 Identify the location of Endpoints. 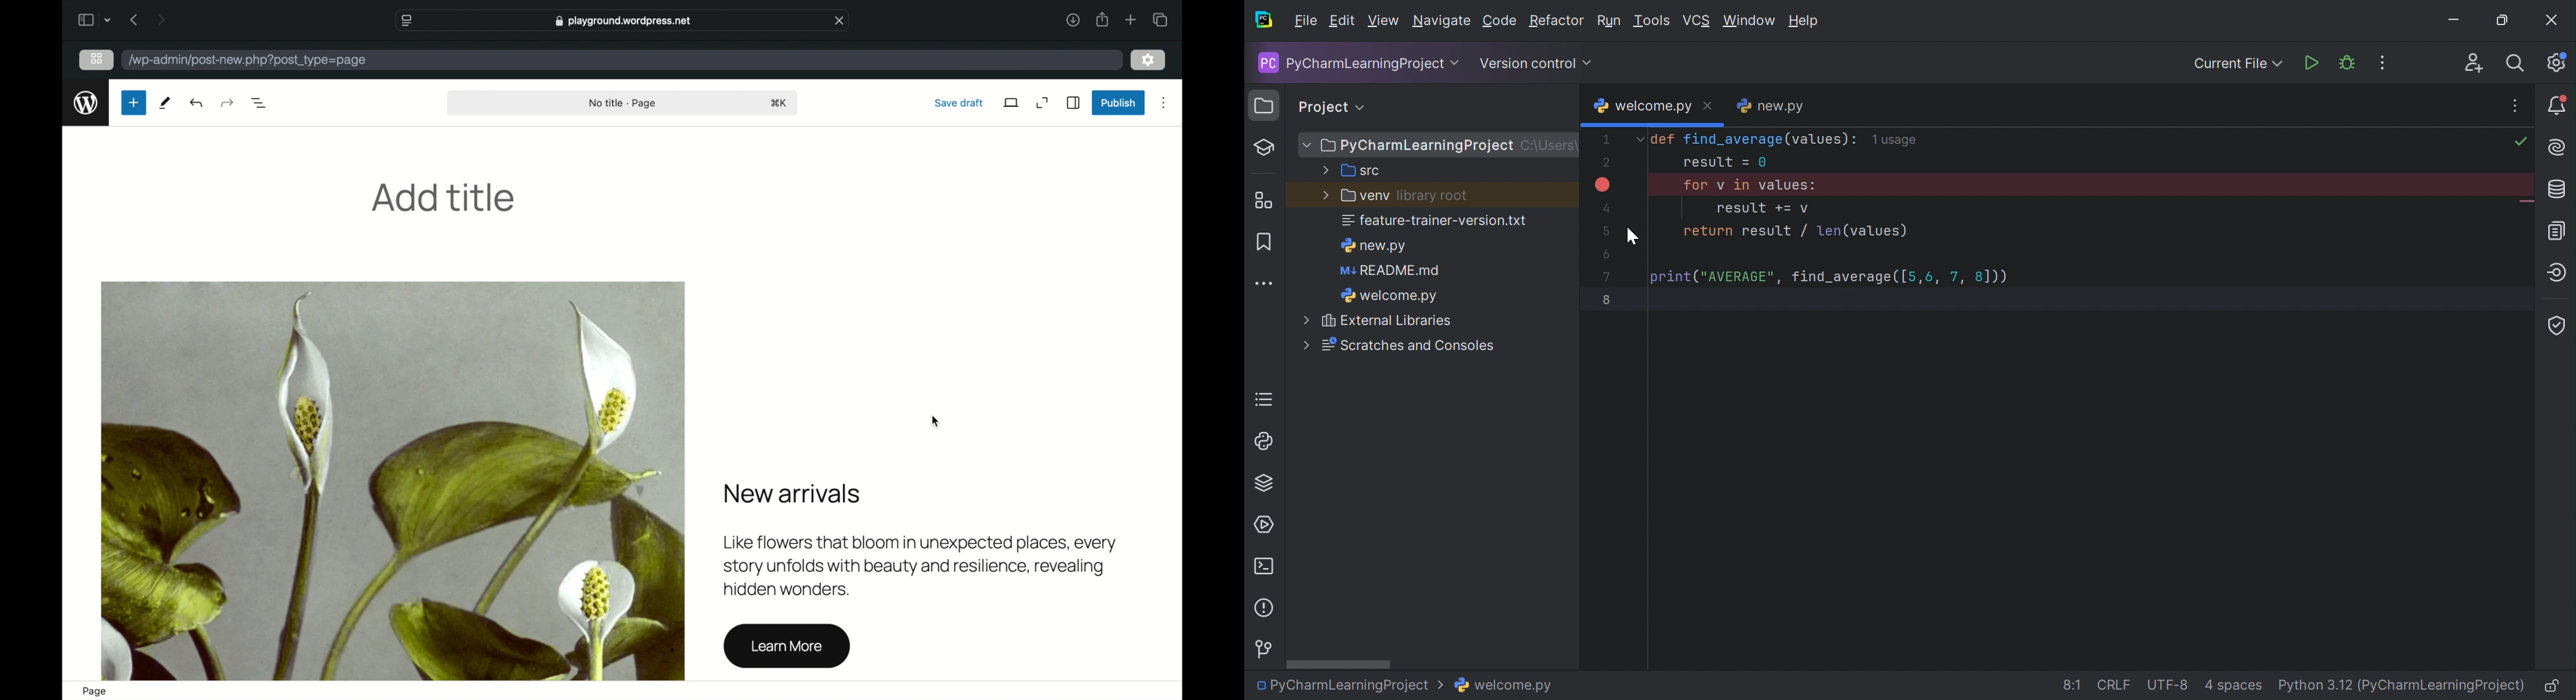
(2559, 273).